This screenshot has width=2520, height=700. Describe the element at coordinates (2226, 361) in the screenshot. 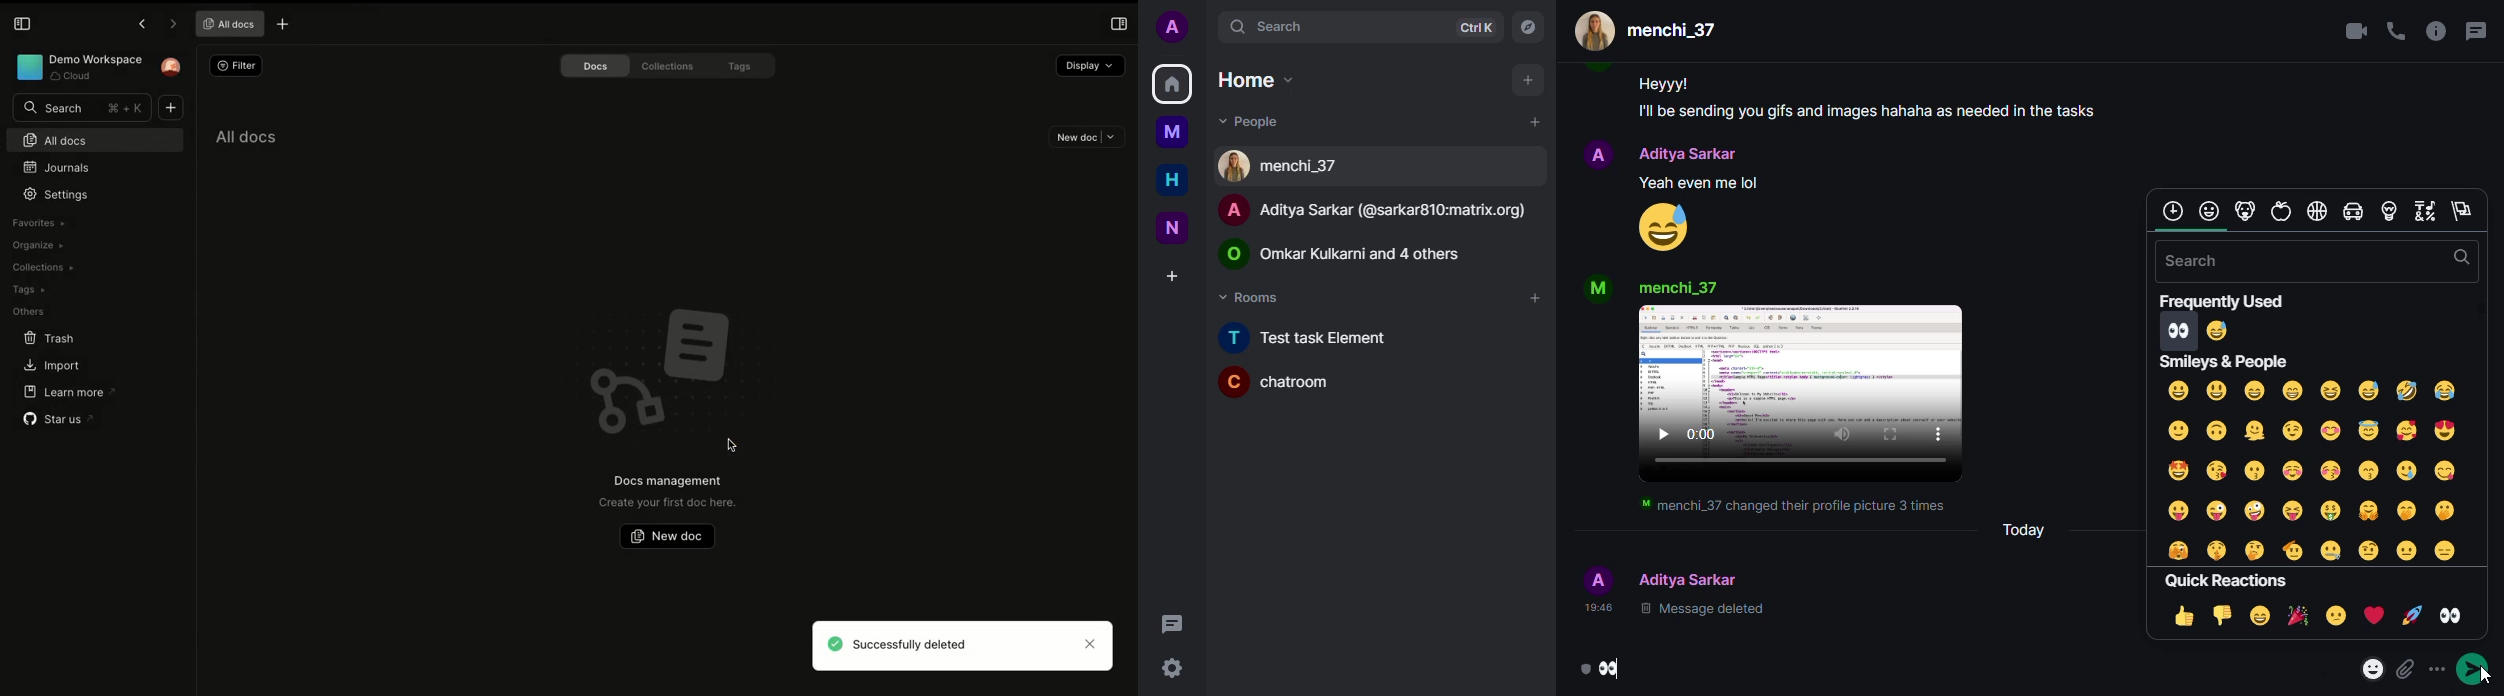

I see `smileys and people` at that location.